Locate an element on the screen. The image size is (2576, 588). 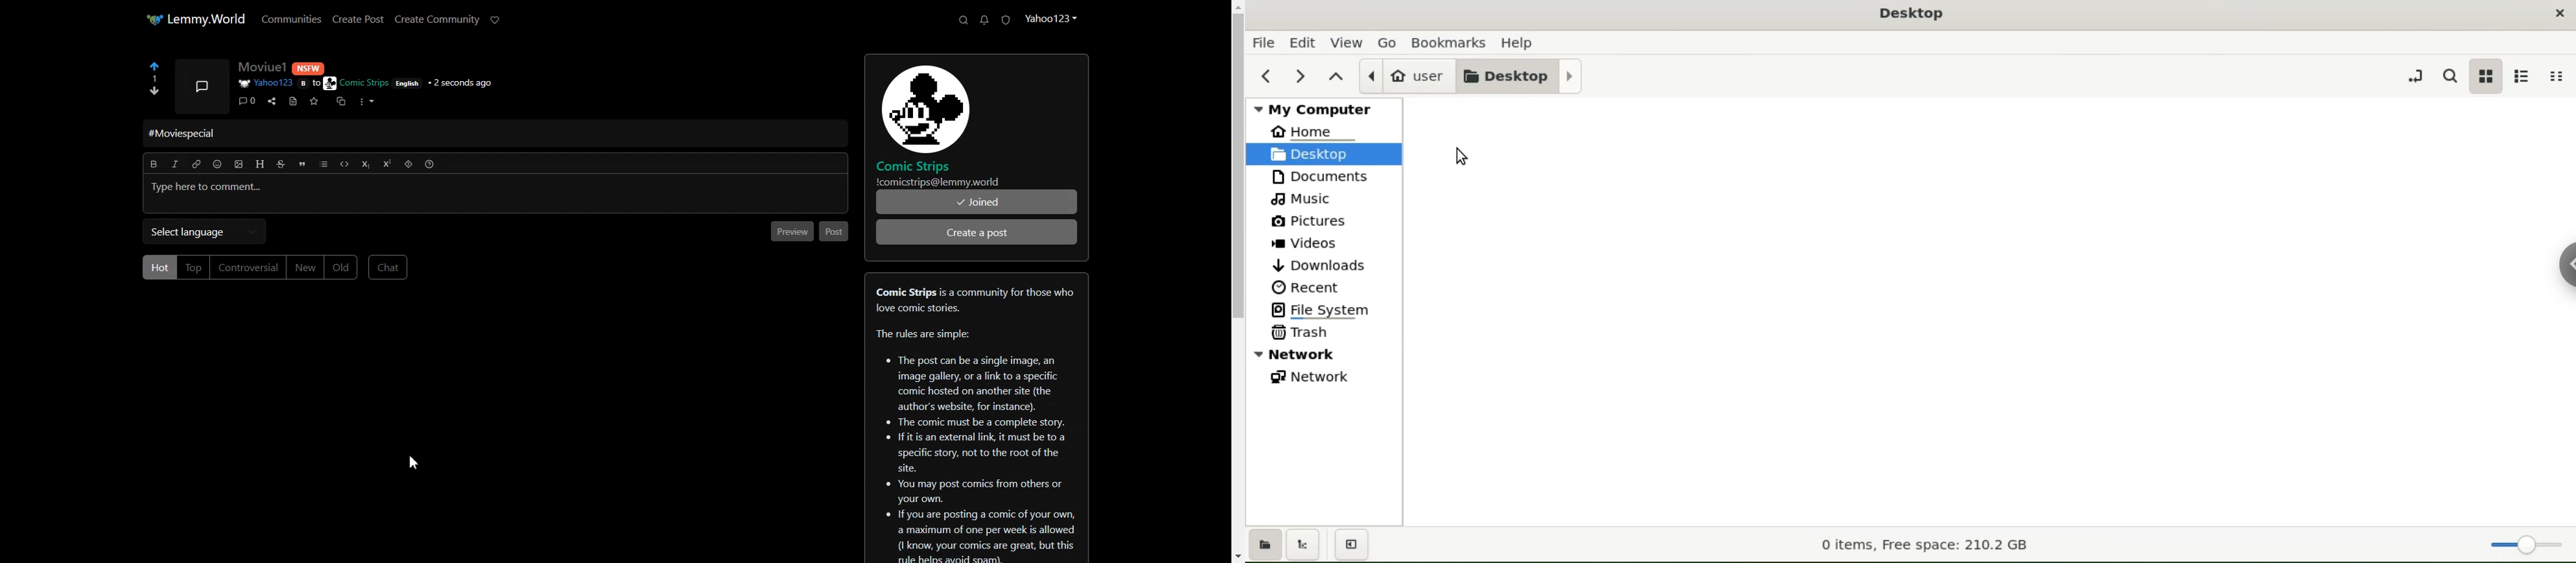
Home Page is located at coordinates (191, 19).